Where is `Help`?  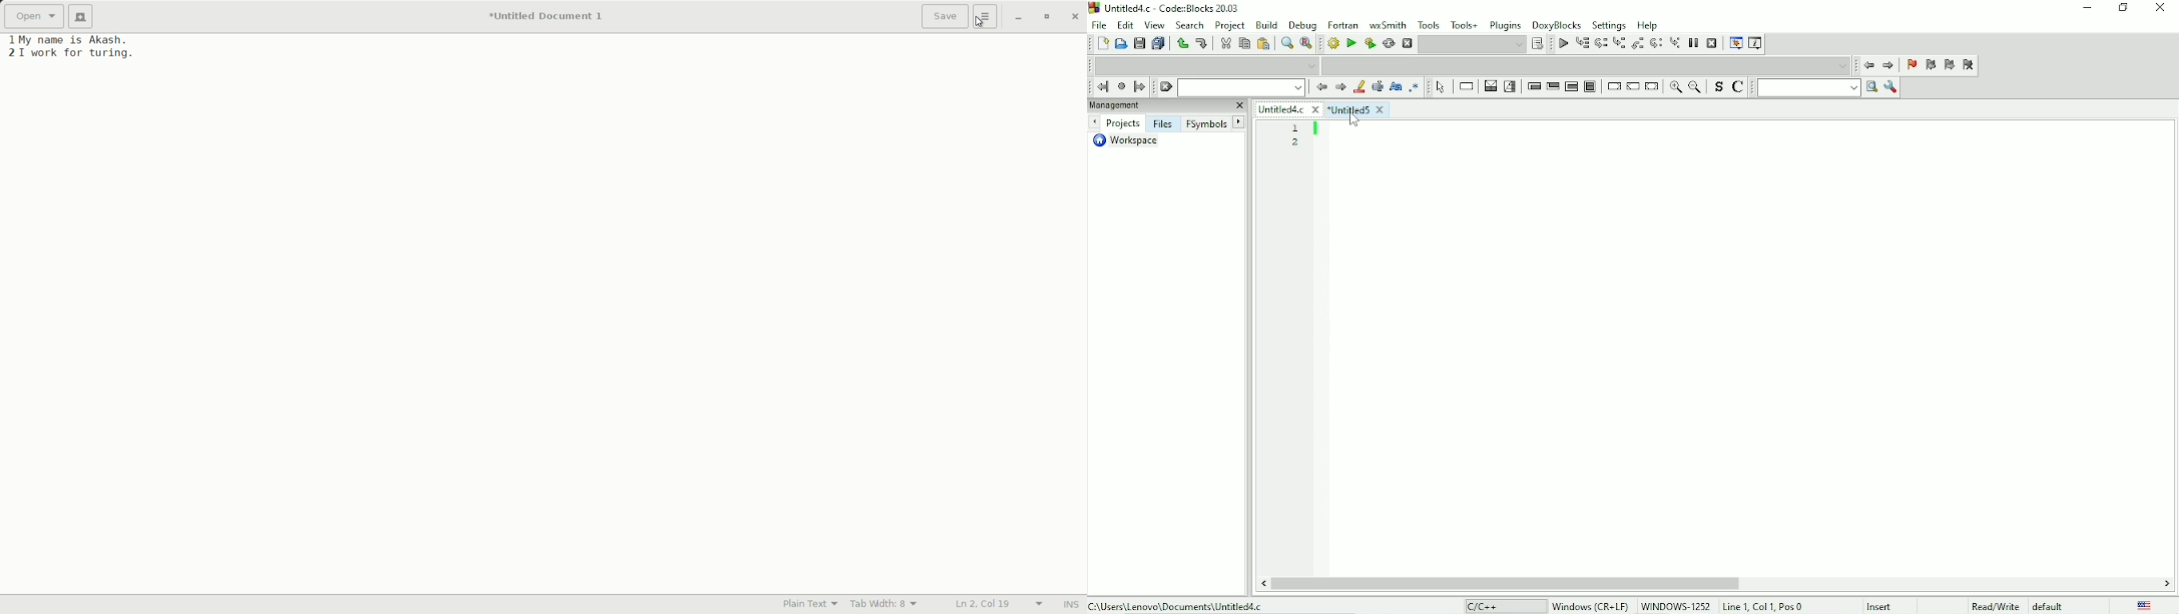
Help is located at coordinates (1649, 25).